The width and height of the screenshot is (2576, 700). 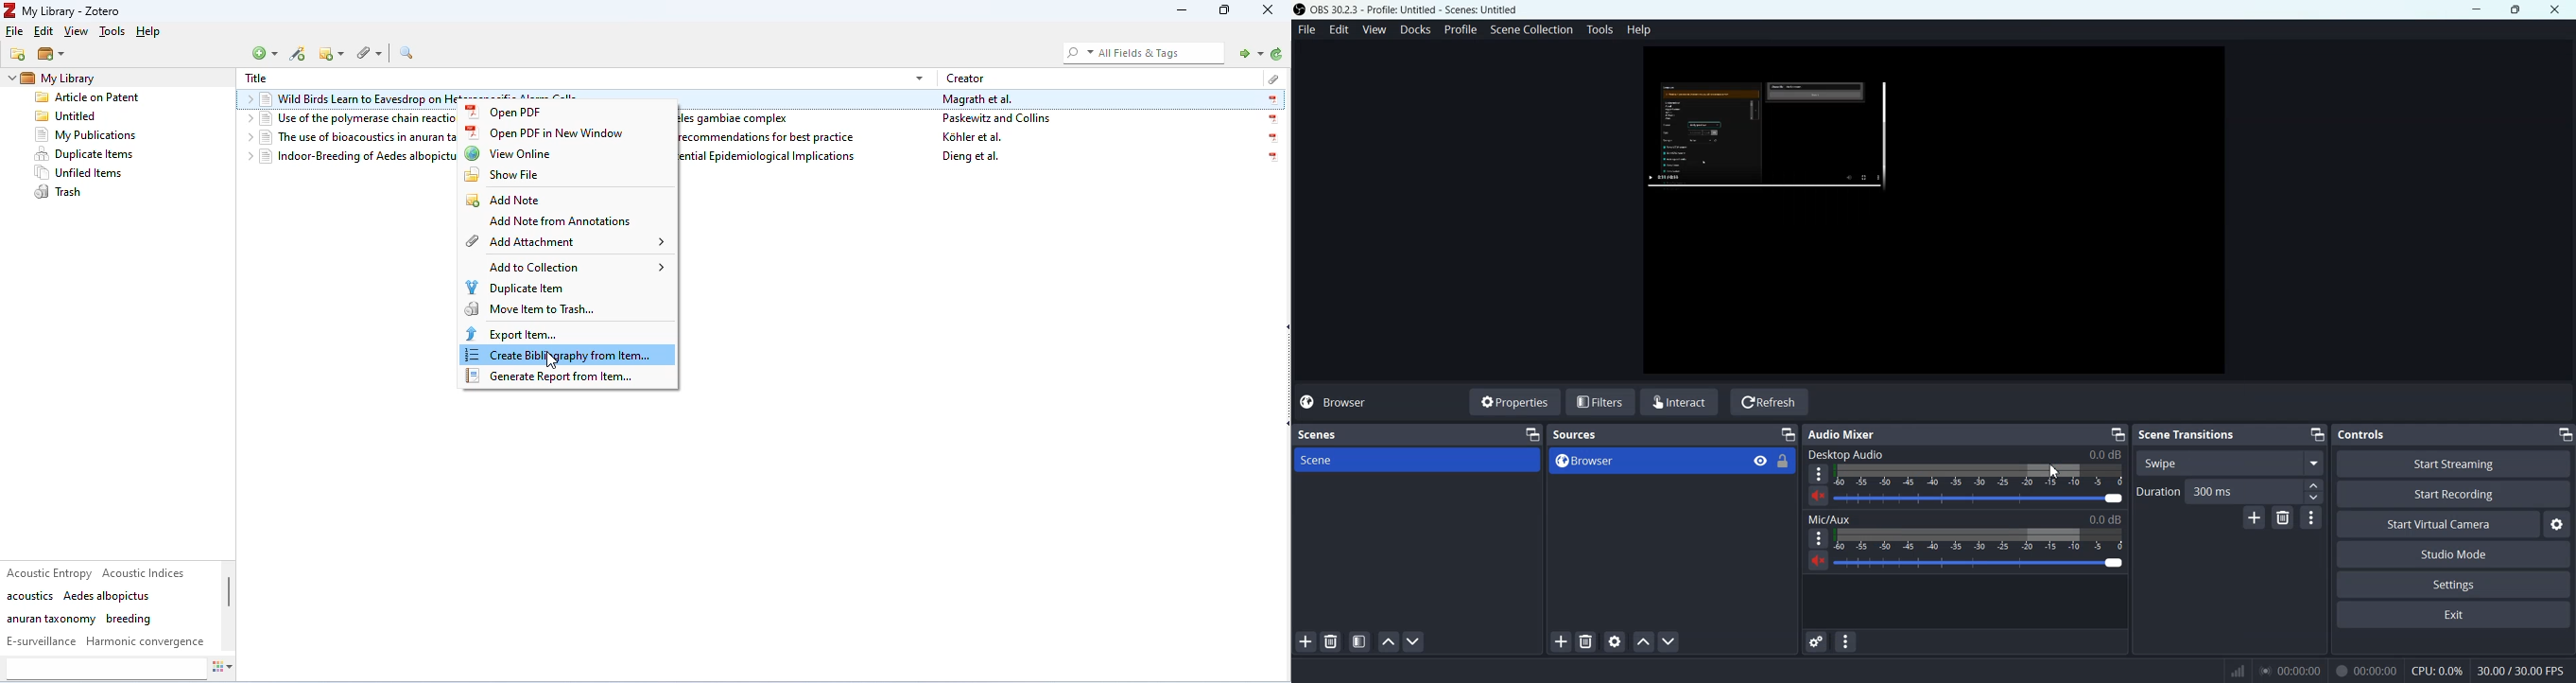 What do you see at coordinates (1586, 641) in the screenshot?
I see `Remove selected Source` at bounding box center [1586, 641].